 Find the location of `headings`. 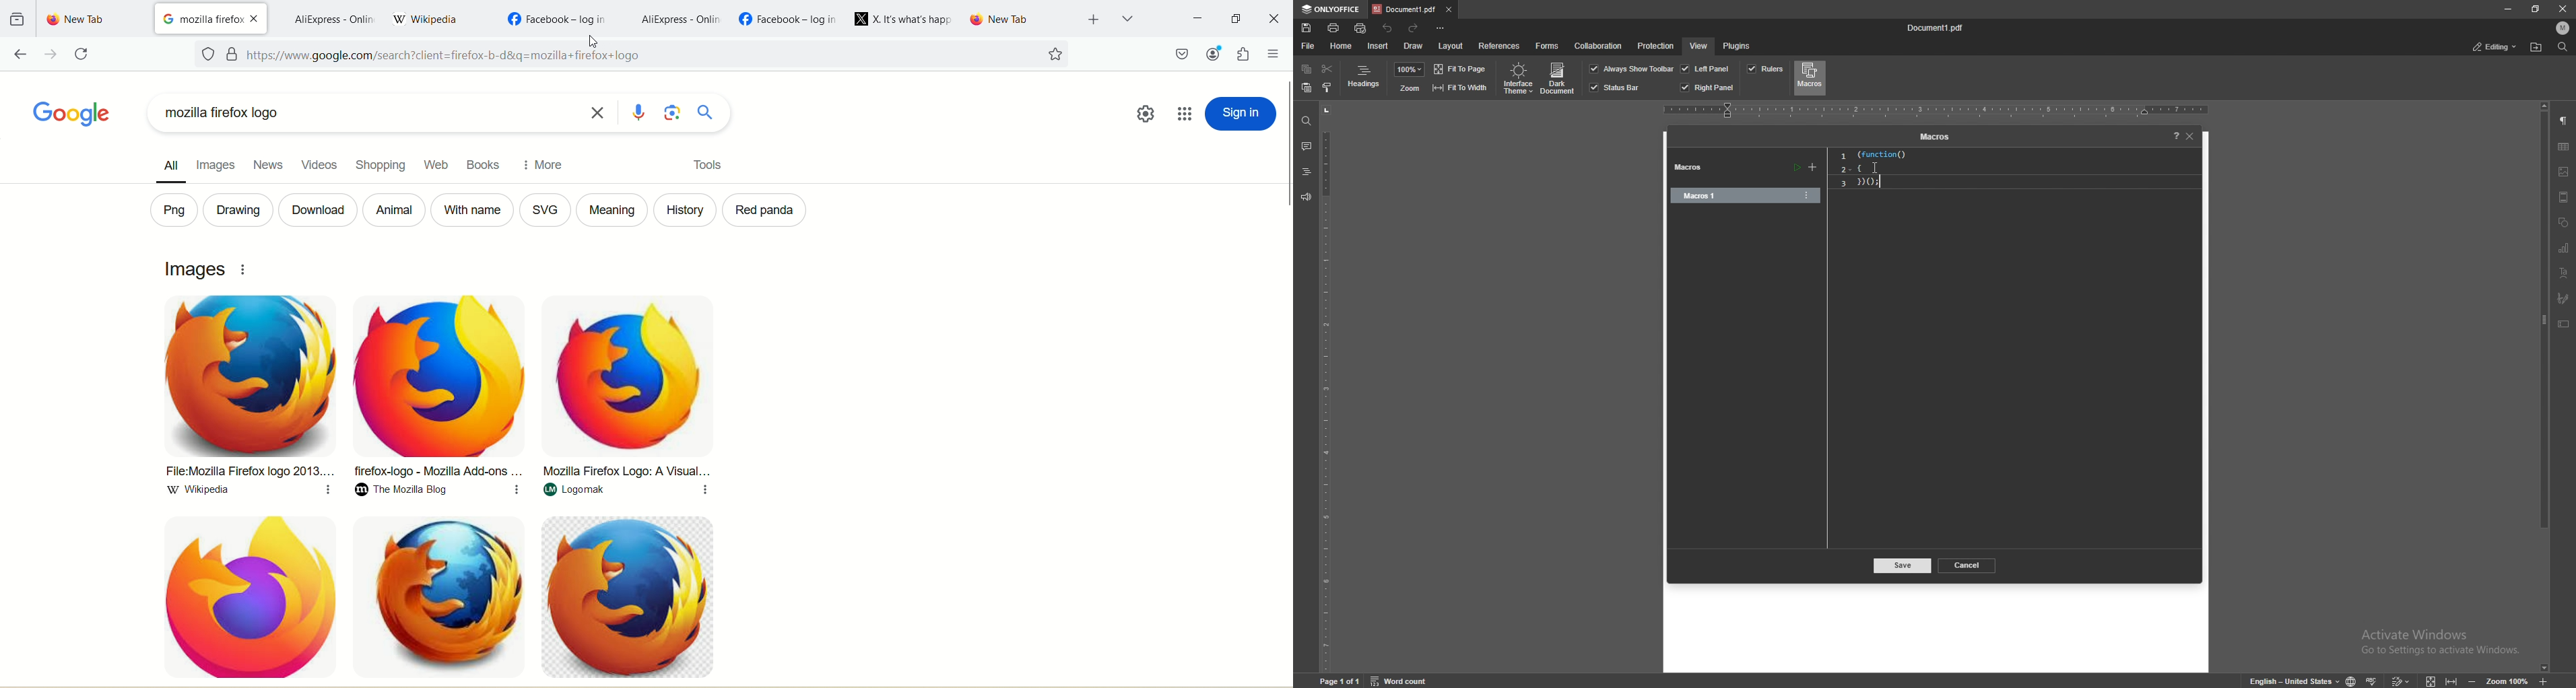

headings is located at coordinates (1365, 79).